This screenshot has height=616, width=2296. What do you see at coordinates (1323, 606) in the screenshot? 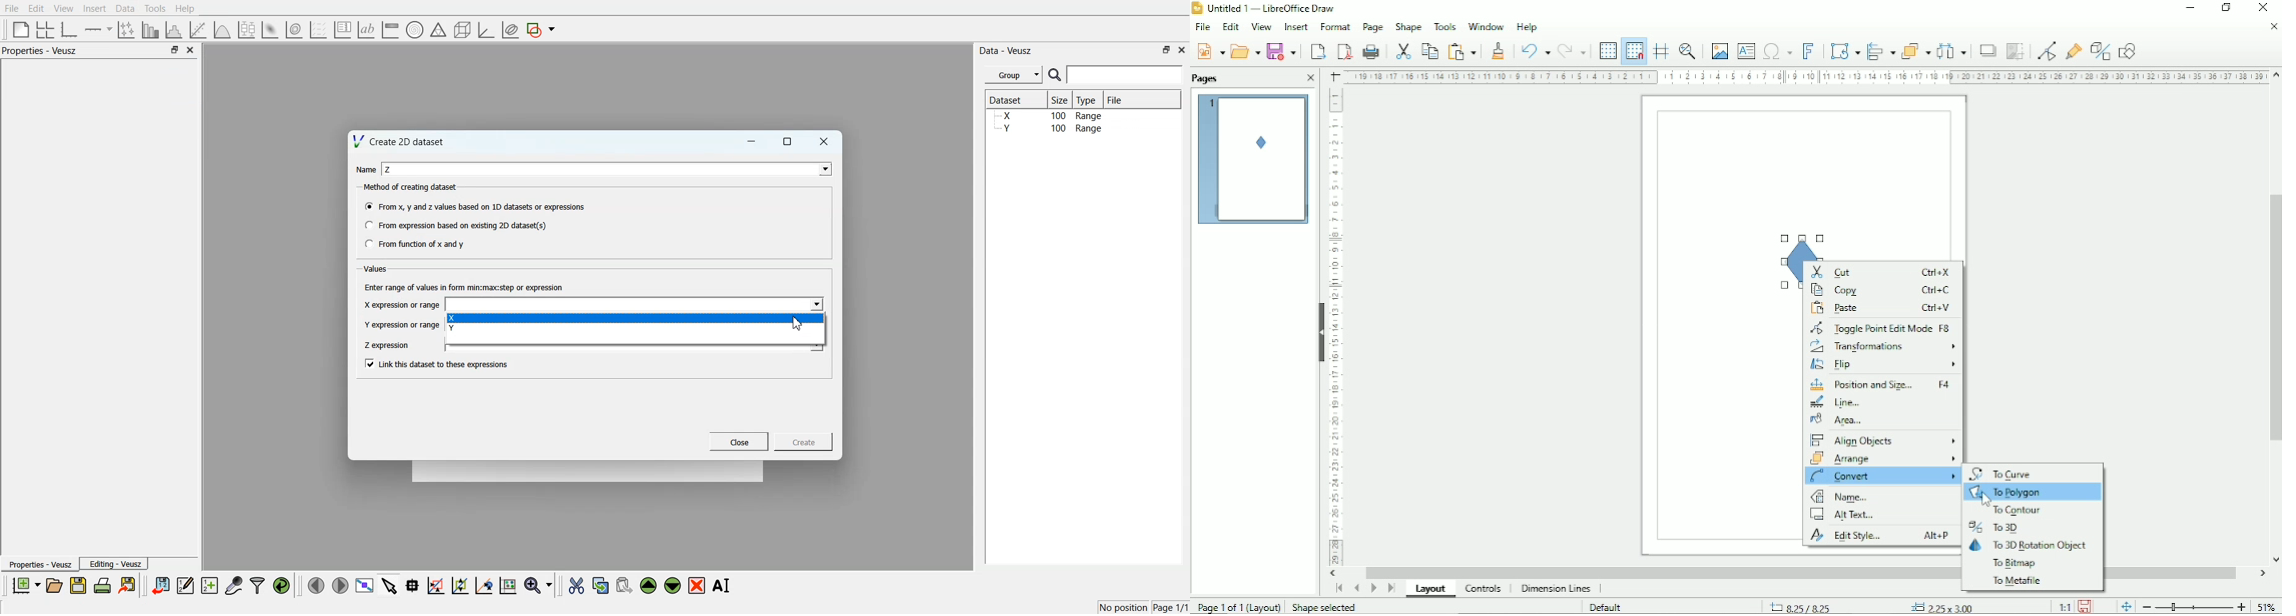
I see `Shape selected` at bounding box center [1323, 606].